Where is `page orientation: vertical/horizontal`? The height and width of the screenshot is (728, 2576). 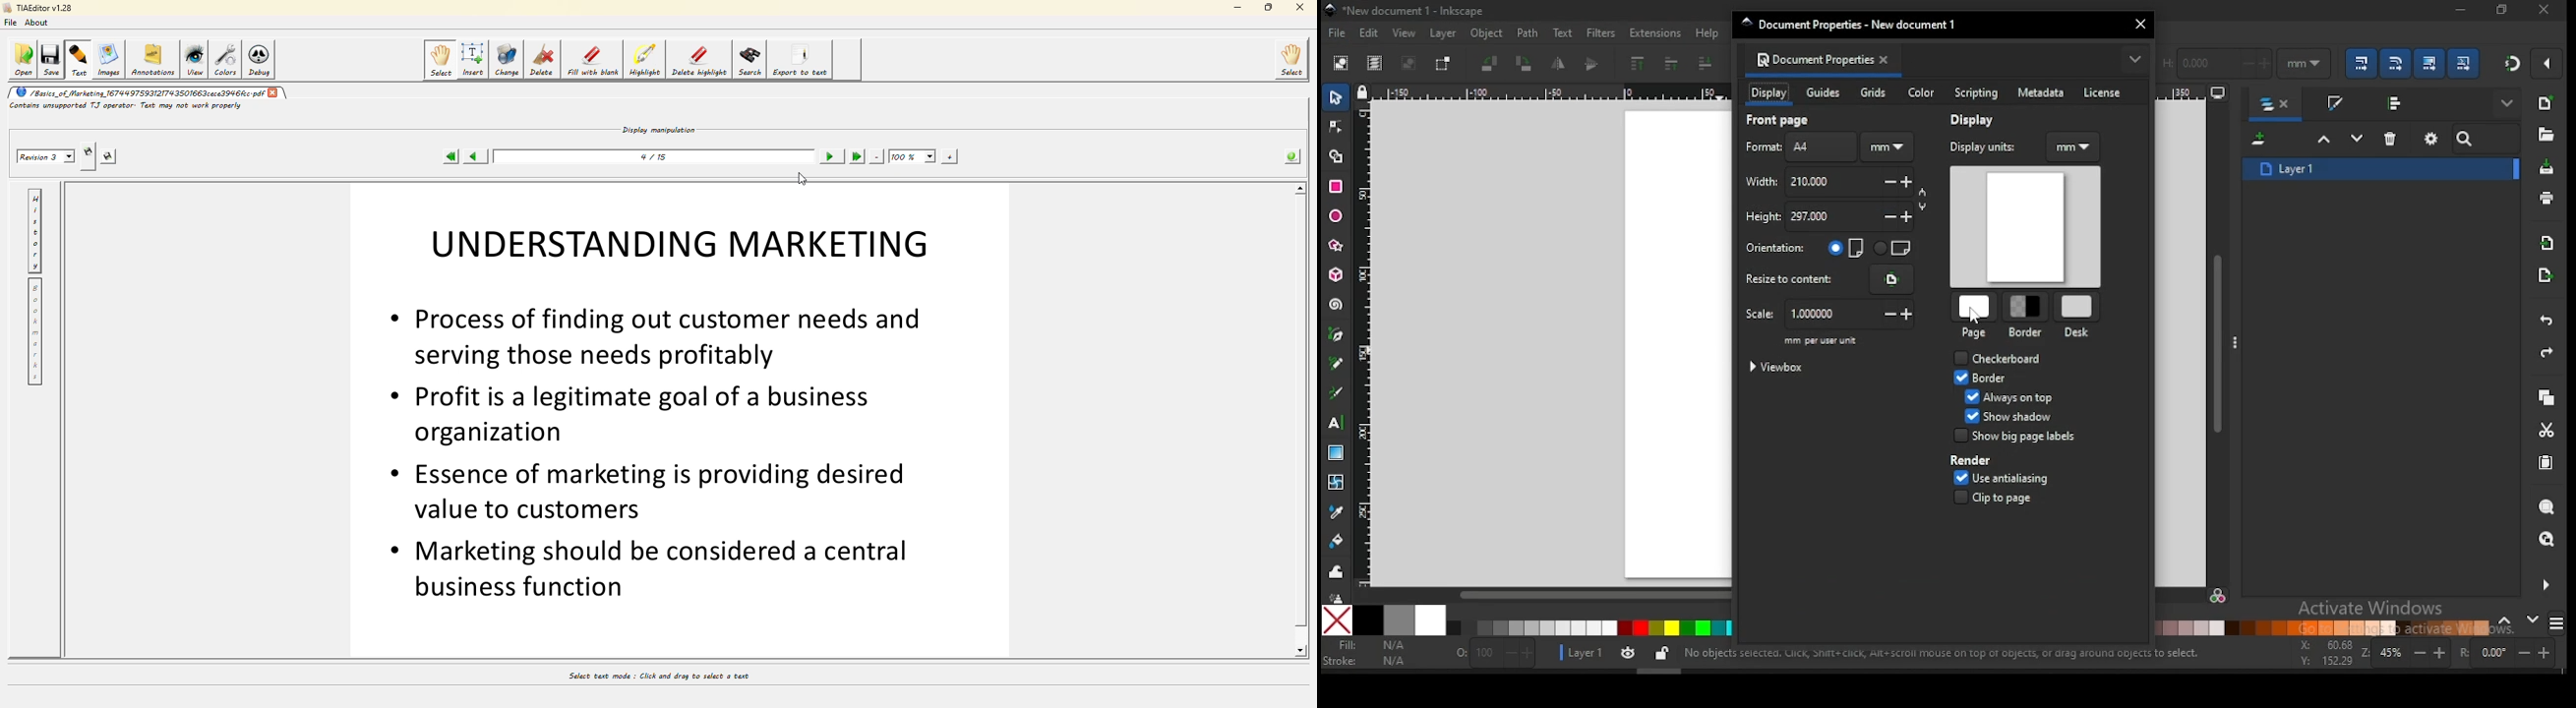 page orientation: vertical/horizontal is located at coordinates (1830, 248).